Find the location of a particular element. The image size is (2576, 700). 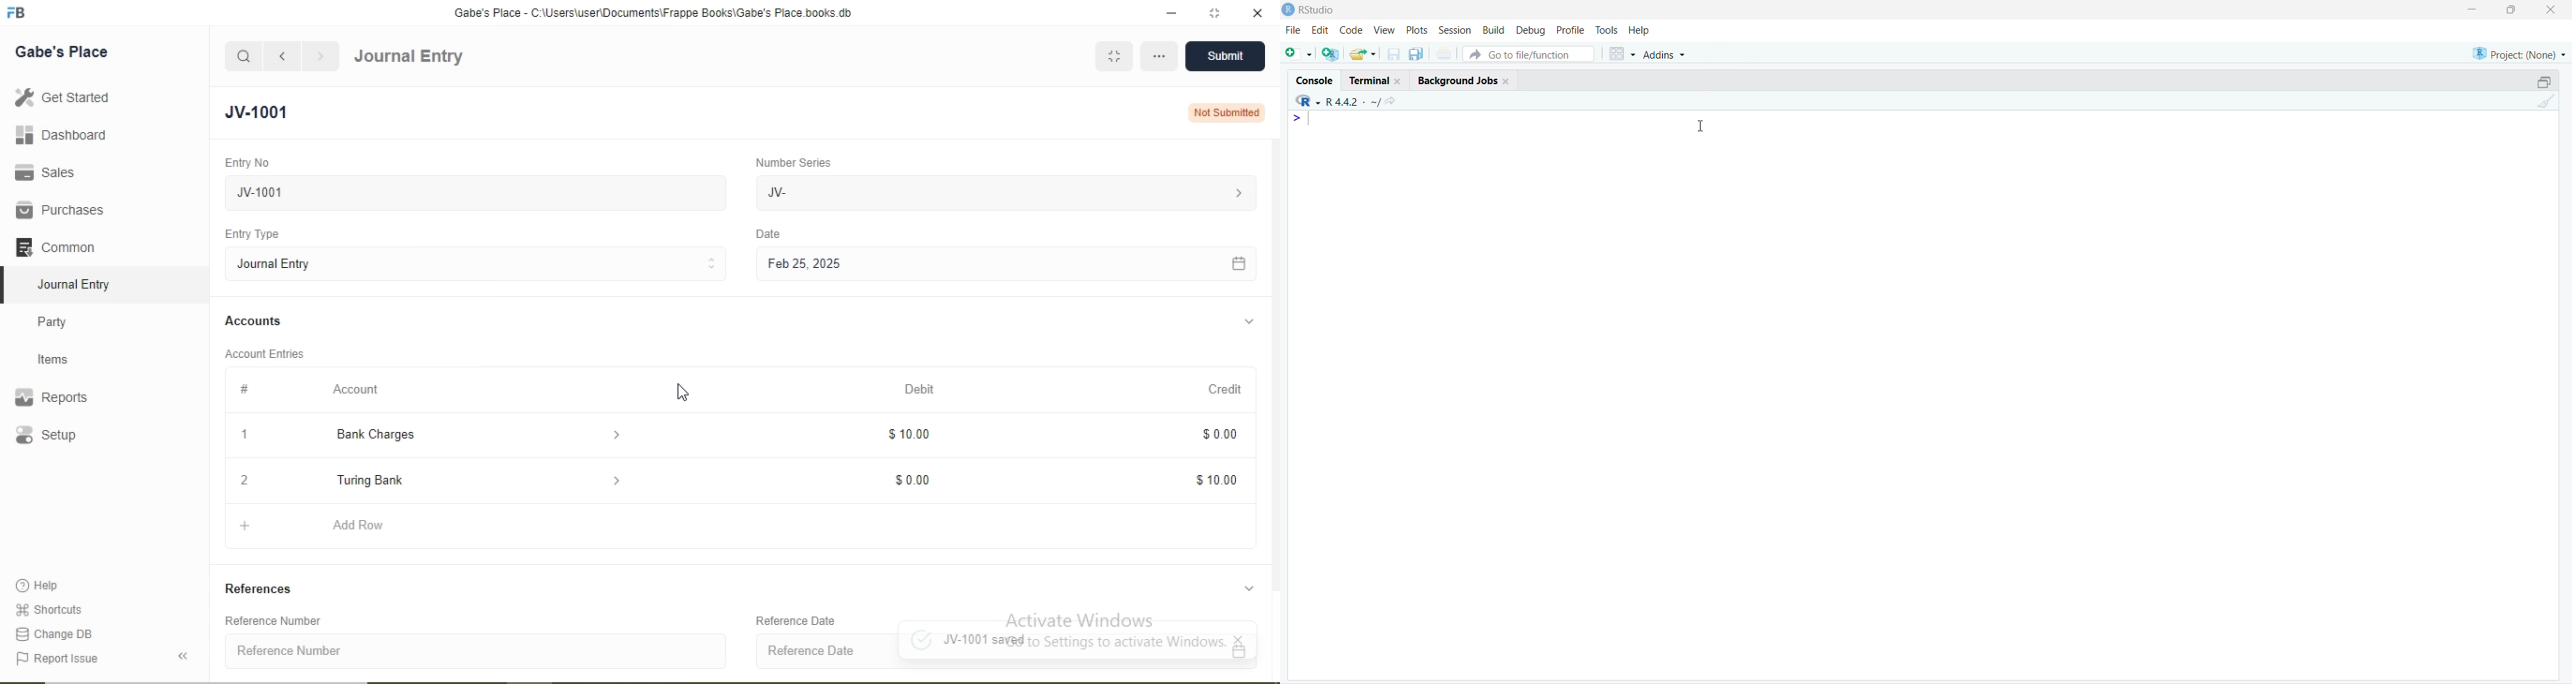

Journal Entry is located at coordinates (80, 282).